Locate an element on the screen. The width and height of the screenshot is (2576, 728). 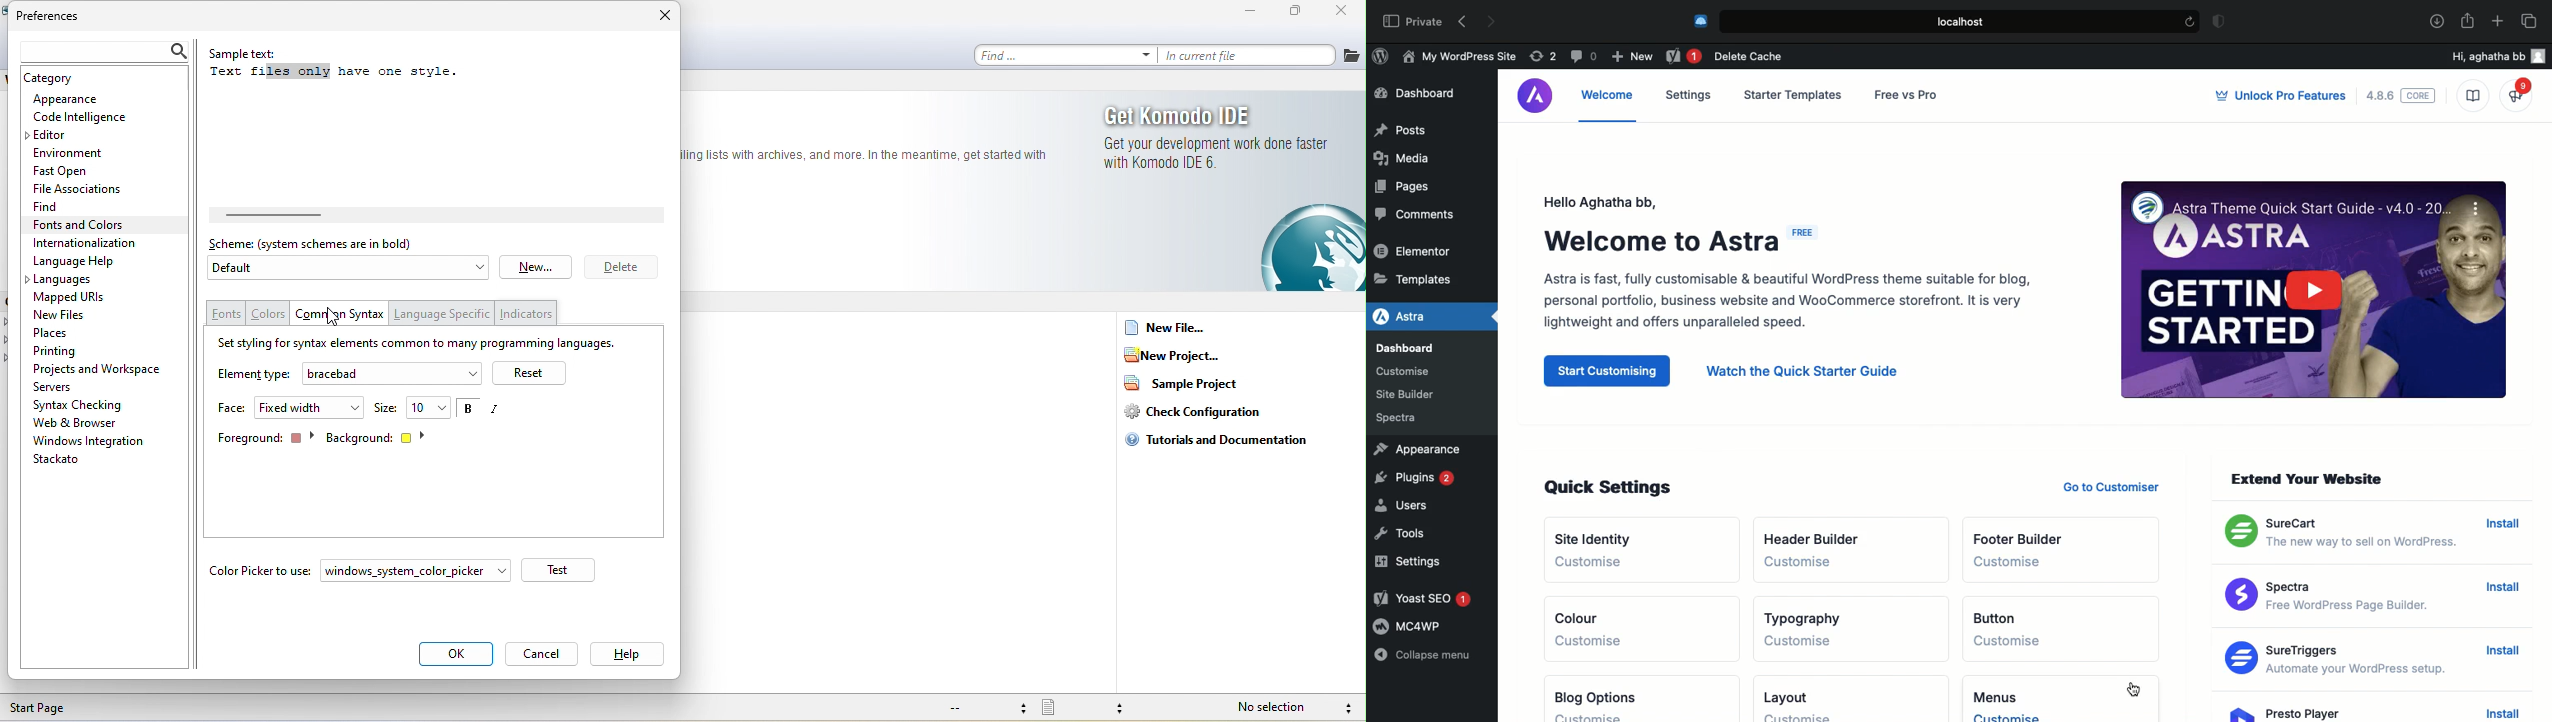
Starter templates is located at coordinates (1794, 94).